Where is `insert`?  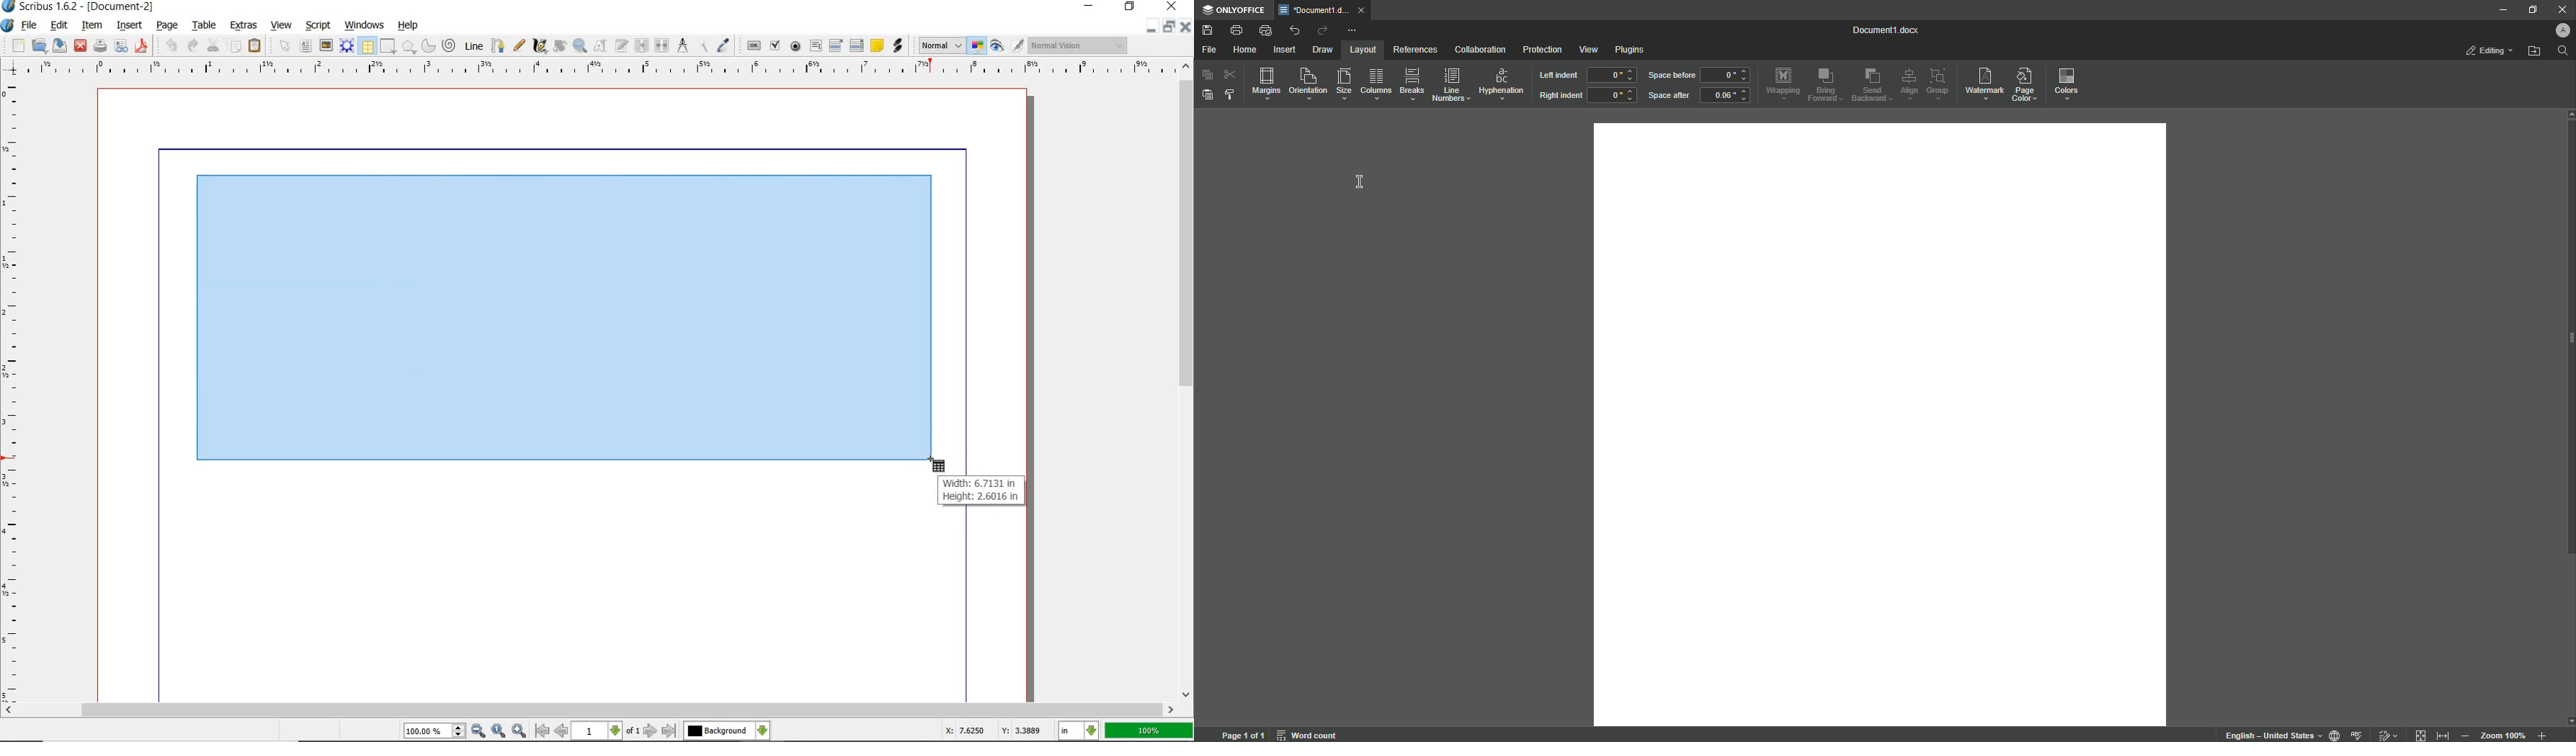
insert is located at coordinates (132, 26).